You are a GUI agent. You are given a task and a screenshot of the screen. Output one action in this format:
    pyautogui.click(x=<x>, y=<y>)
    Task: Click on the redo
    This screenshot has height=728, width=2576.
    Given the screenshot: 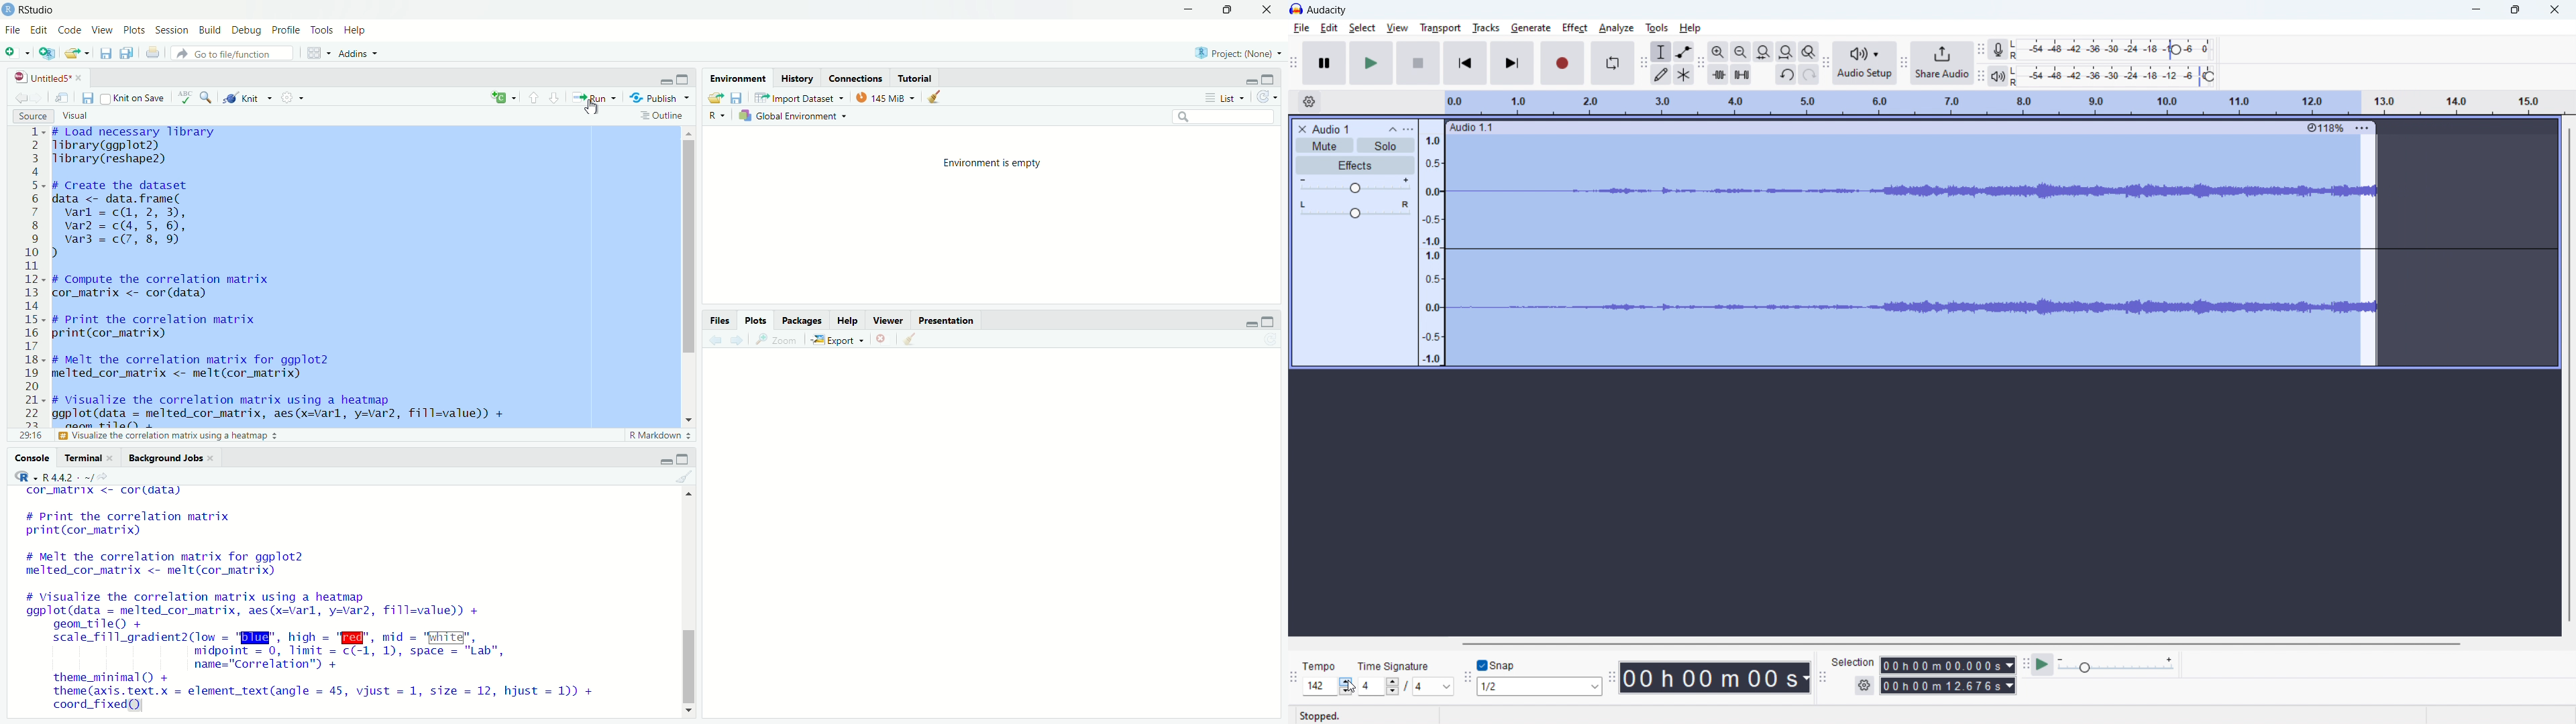 What is the action you would take?
    pyautogui.click(x=1809, y=74)
    